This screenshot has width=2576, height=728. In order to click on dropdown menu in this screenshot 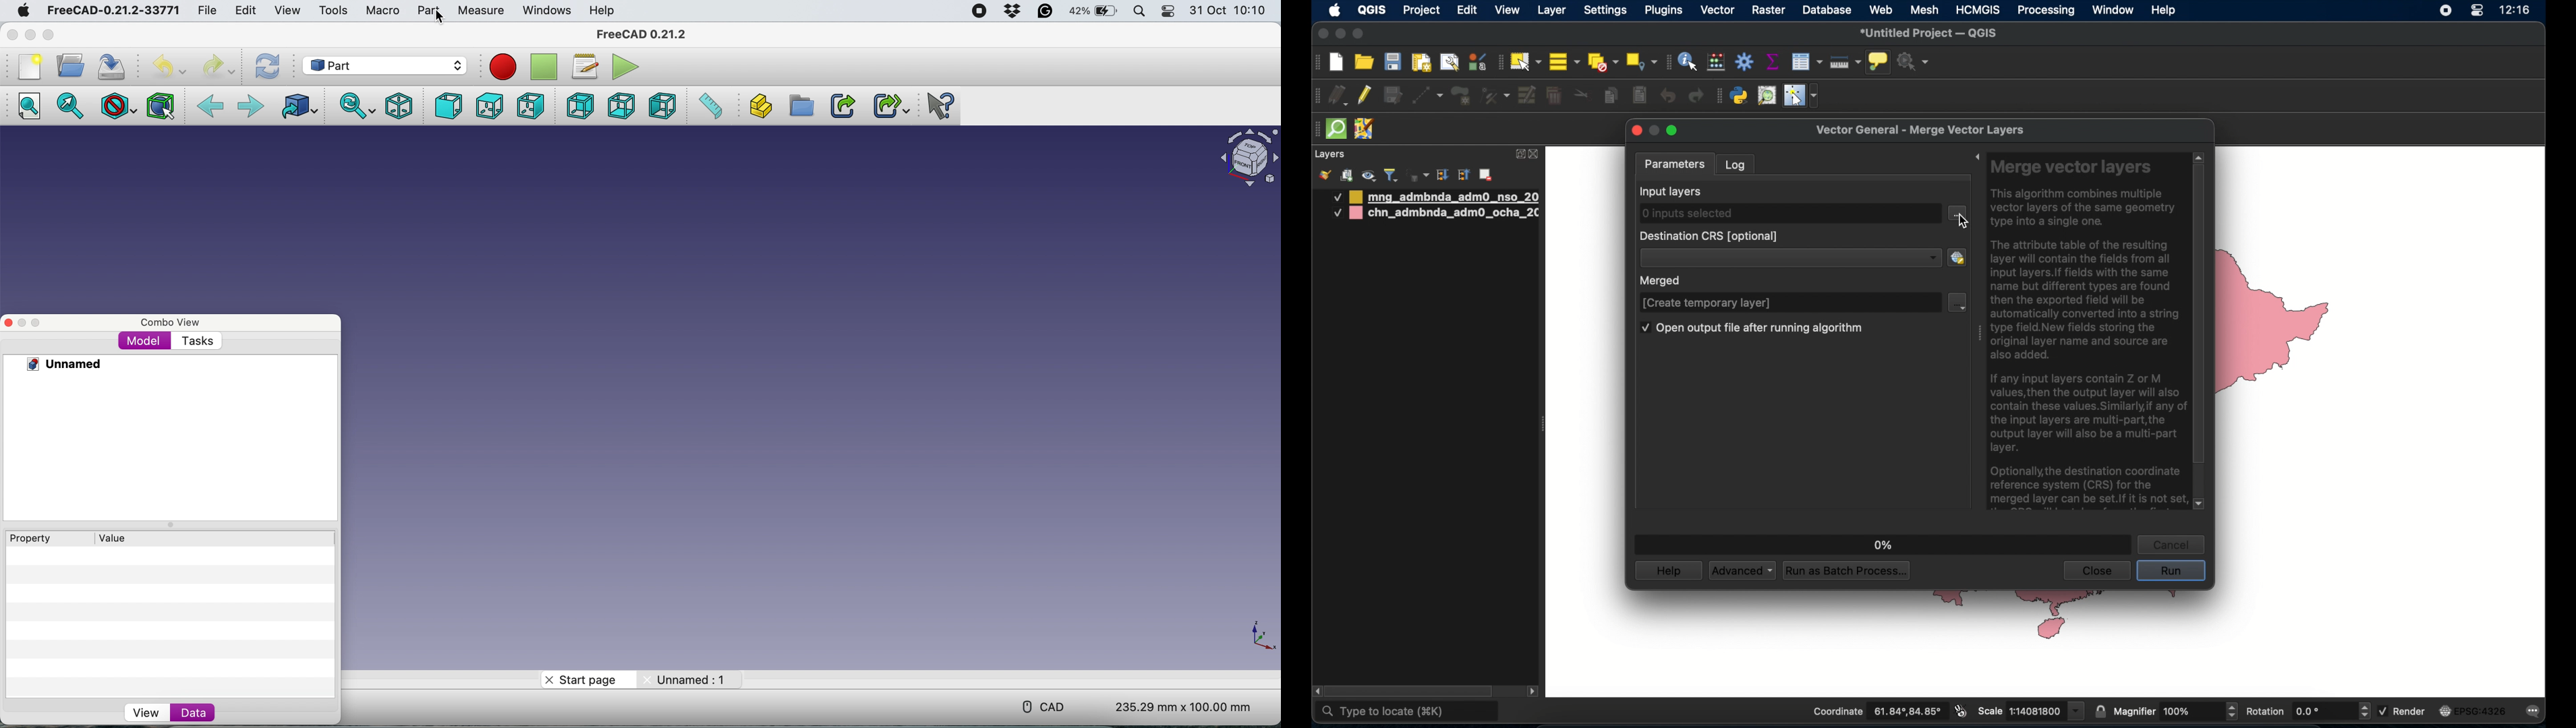, I will do `click(1790, 258)`.